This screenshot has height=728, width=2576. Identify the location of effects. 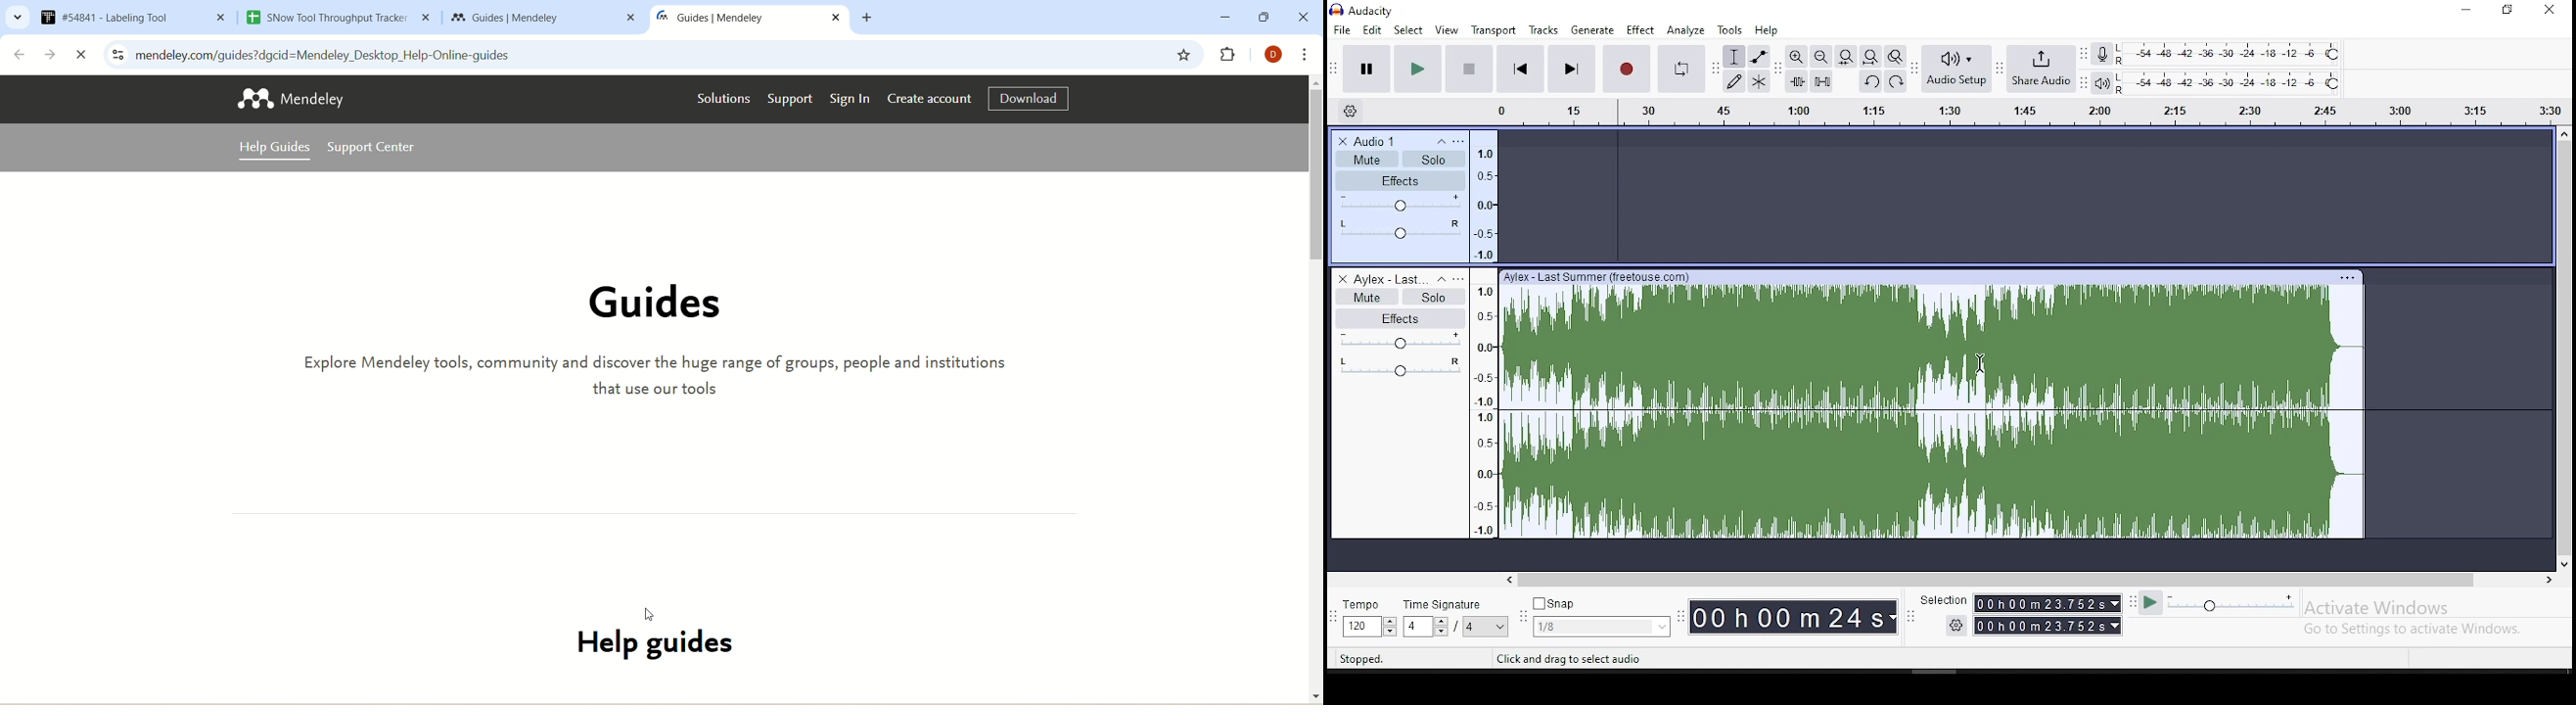
(1402, 318).